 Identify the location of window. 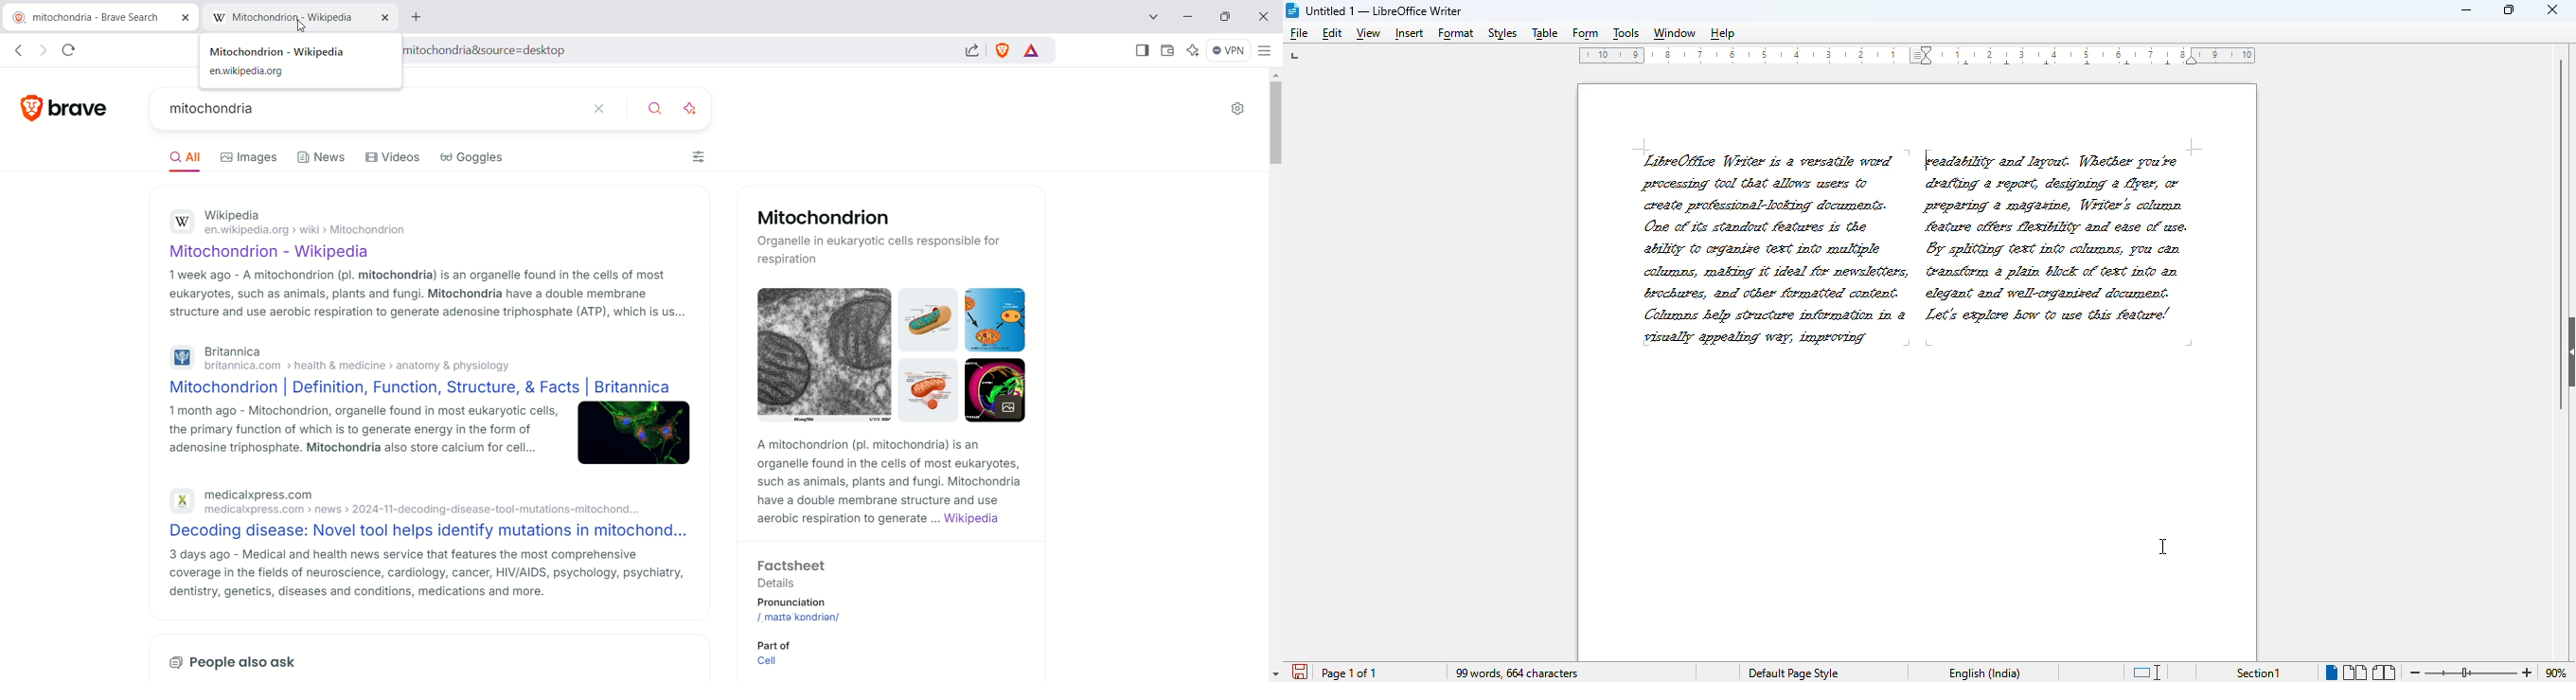
(1674, 35).